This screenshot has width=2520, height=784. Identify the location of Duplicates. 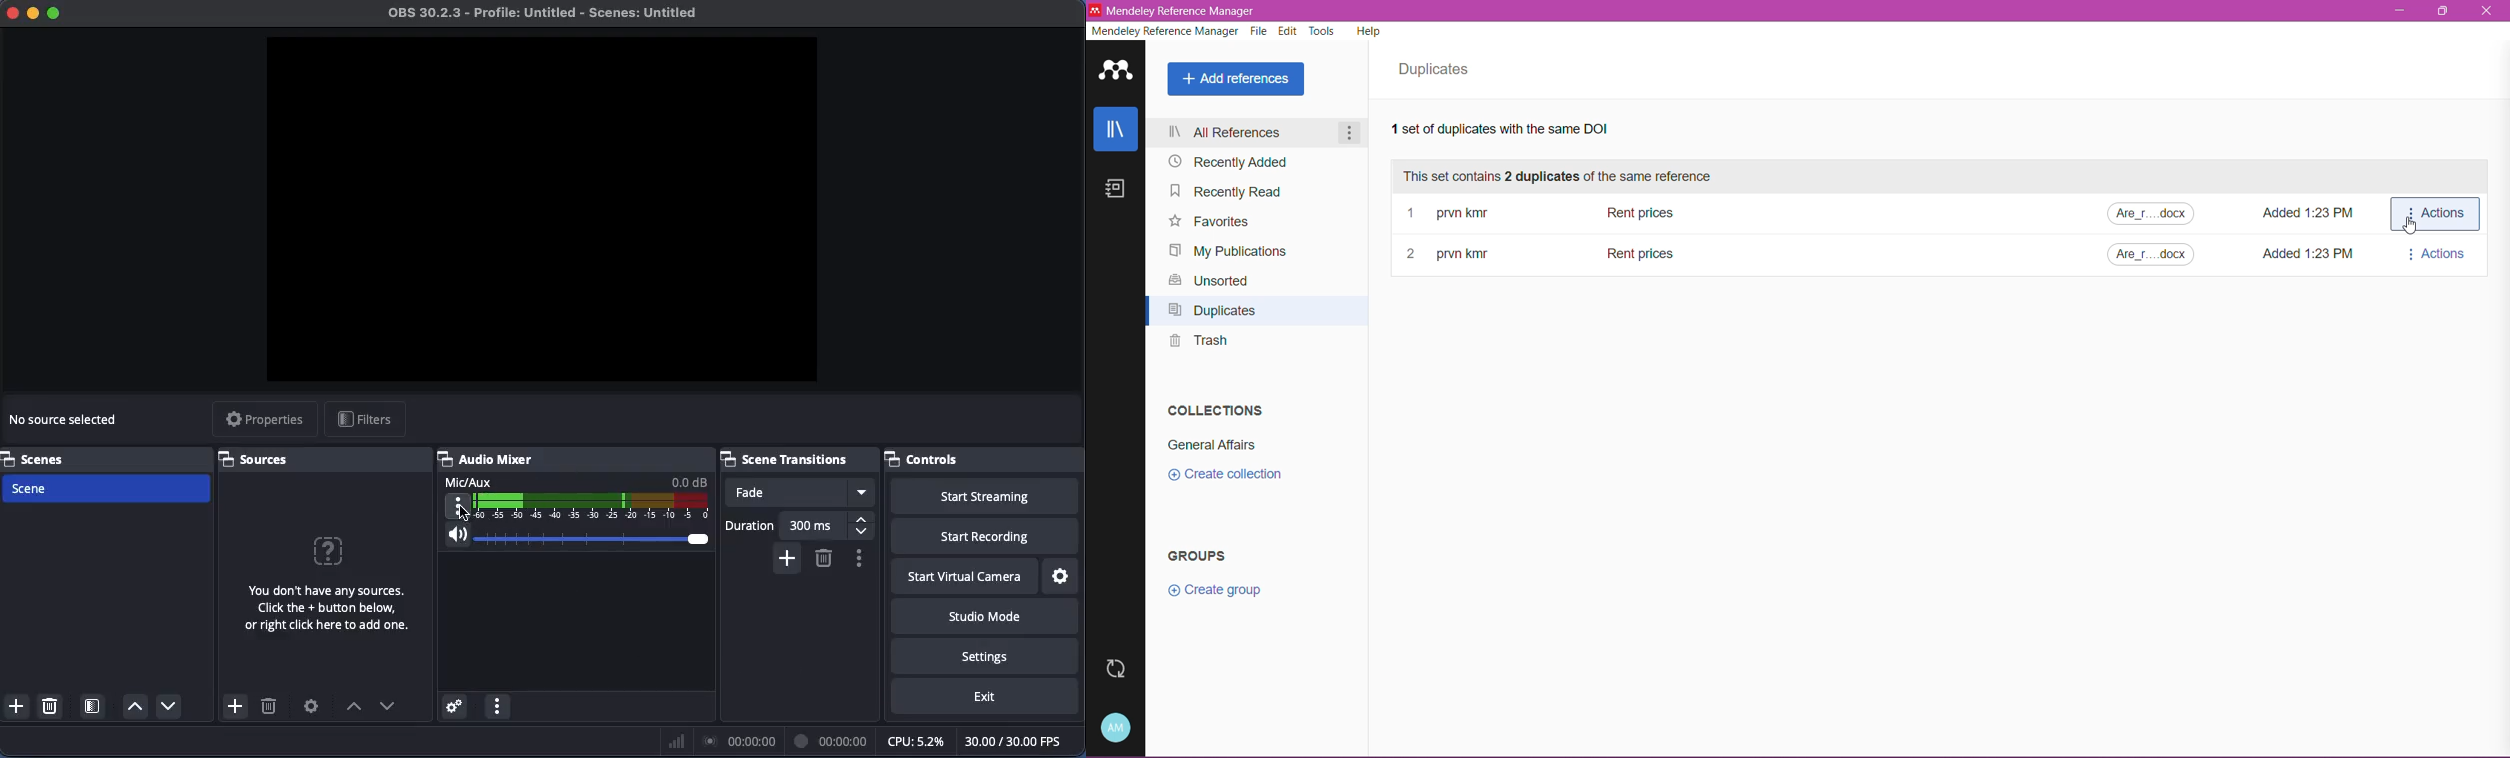
(1438, 70).